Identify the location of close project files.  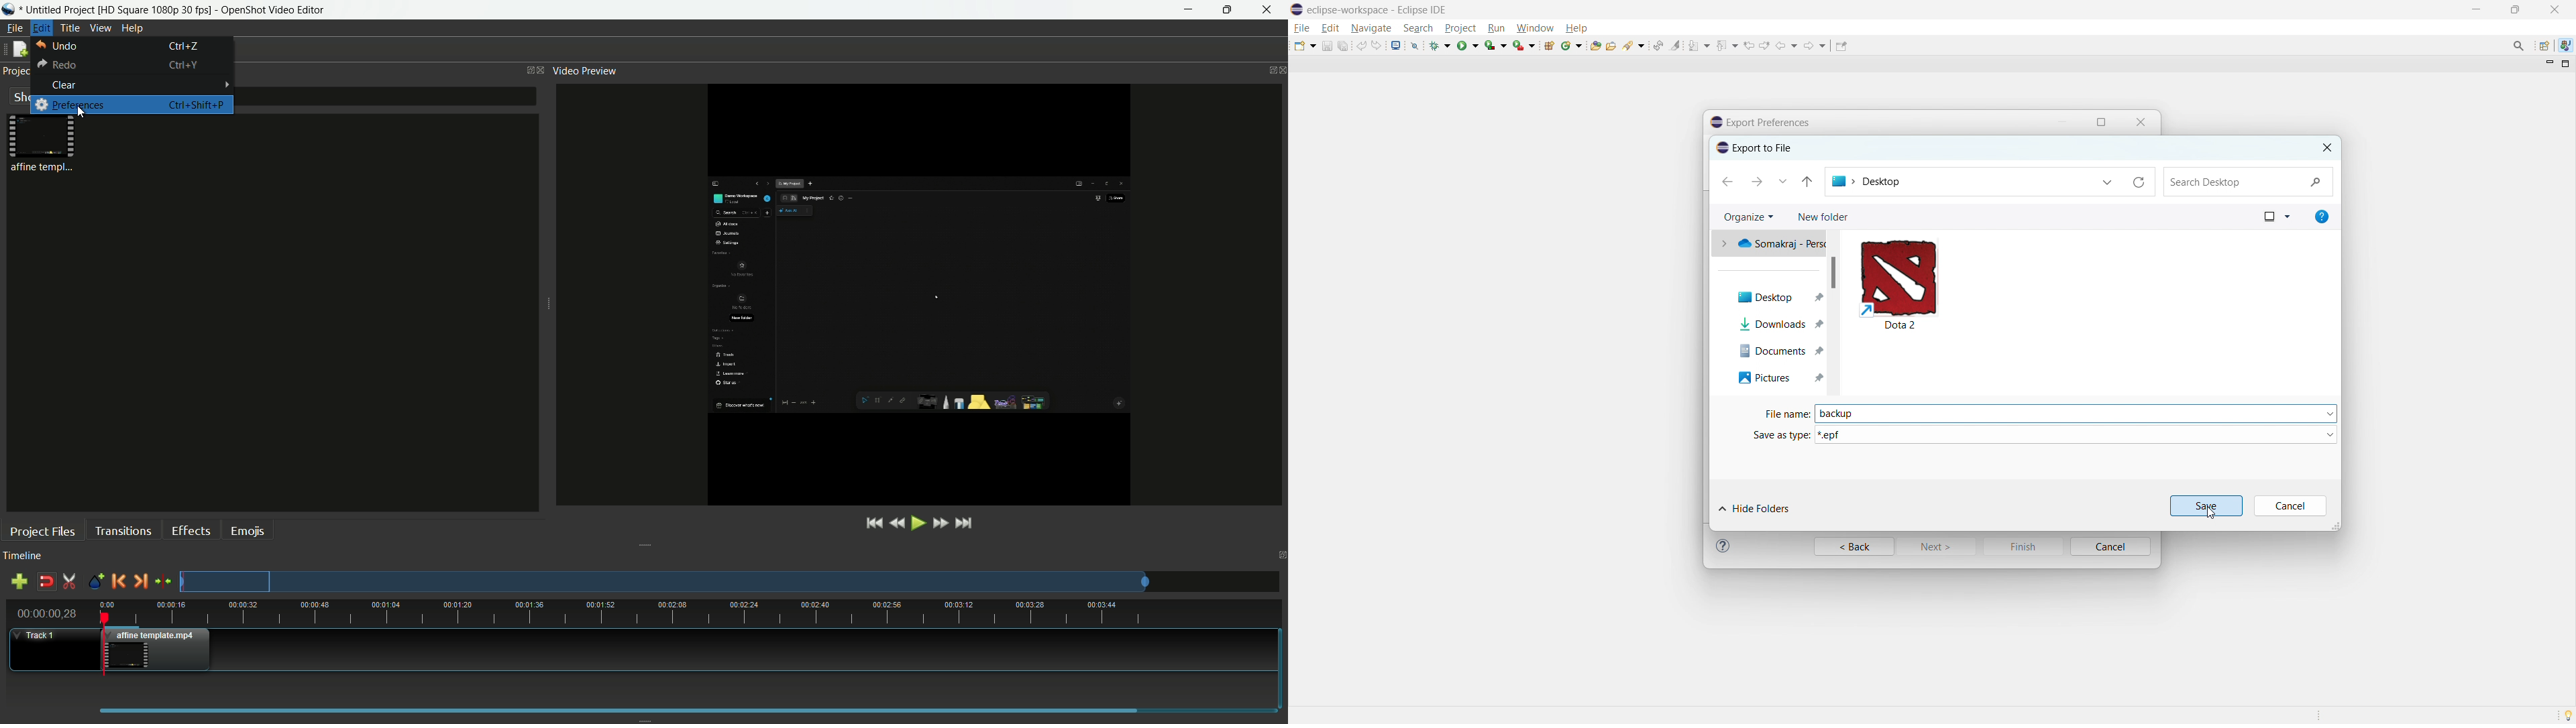
(538, 70).